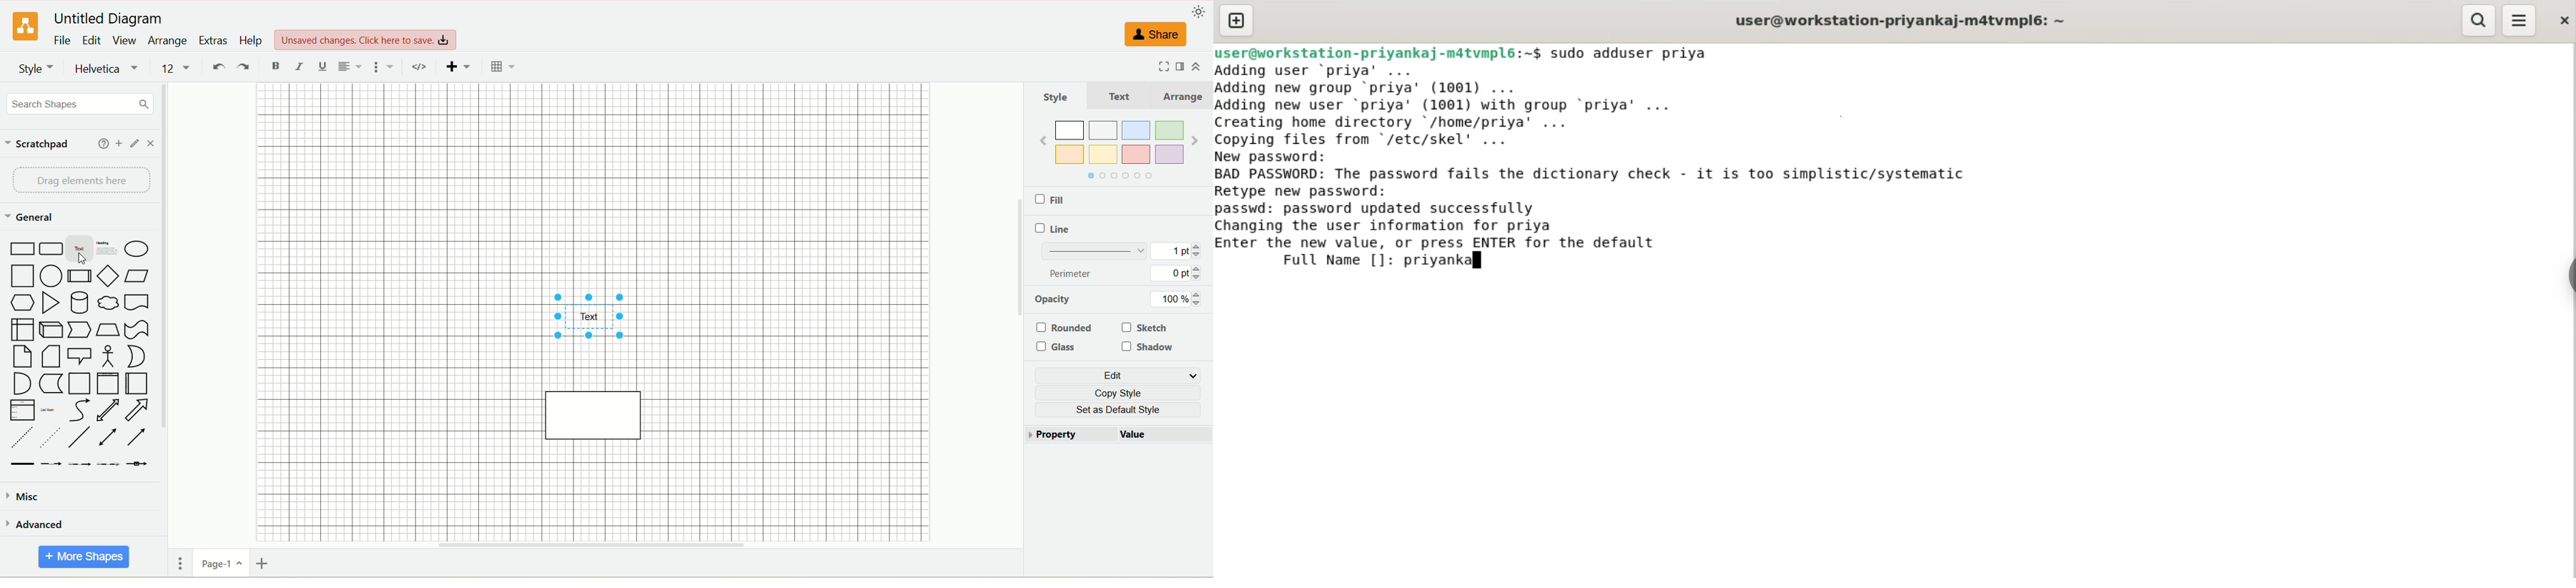 The width and height of the screenshot is (2576, 588). What do you see at coordinates (221, 565) in the screenshot?
I see `page-1` at bounding box center [221, 565].